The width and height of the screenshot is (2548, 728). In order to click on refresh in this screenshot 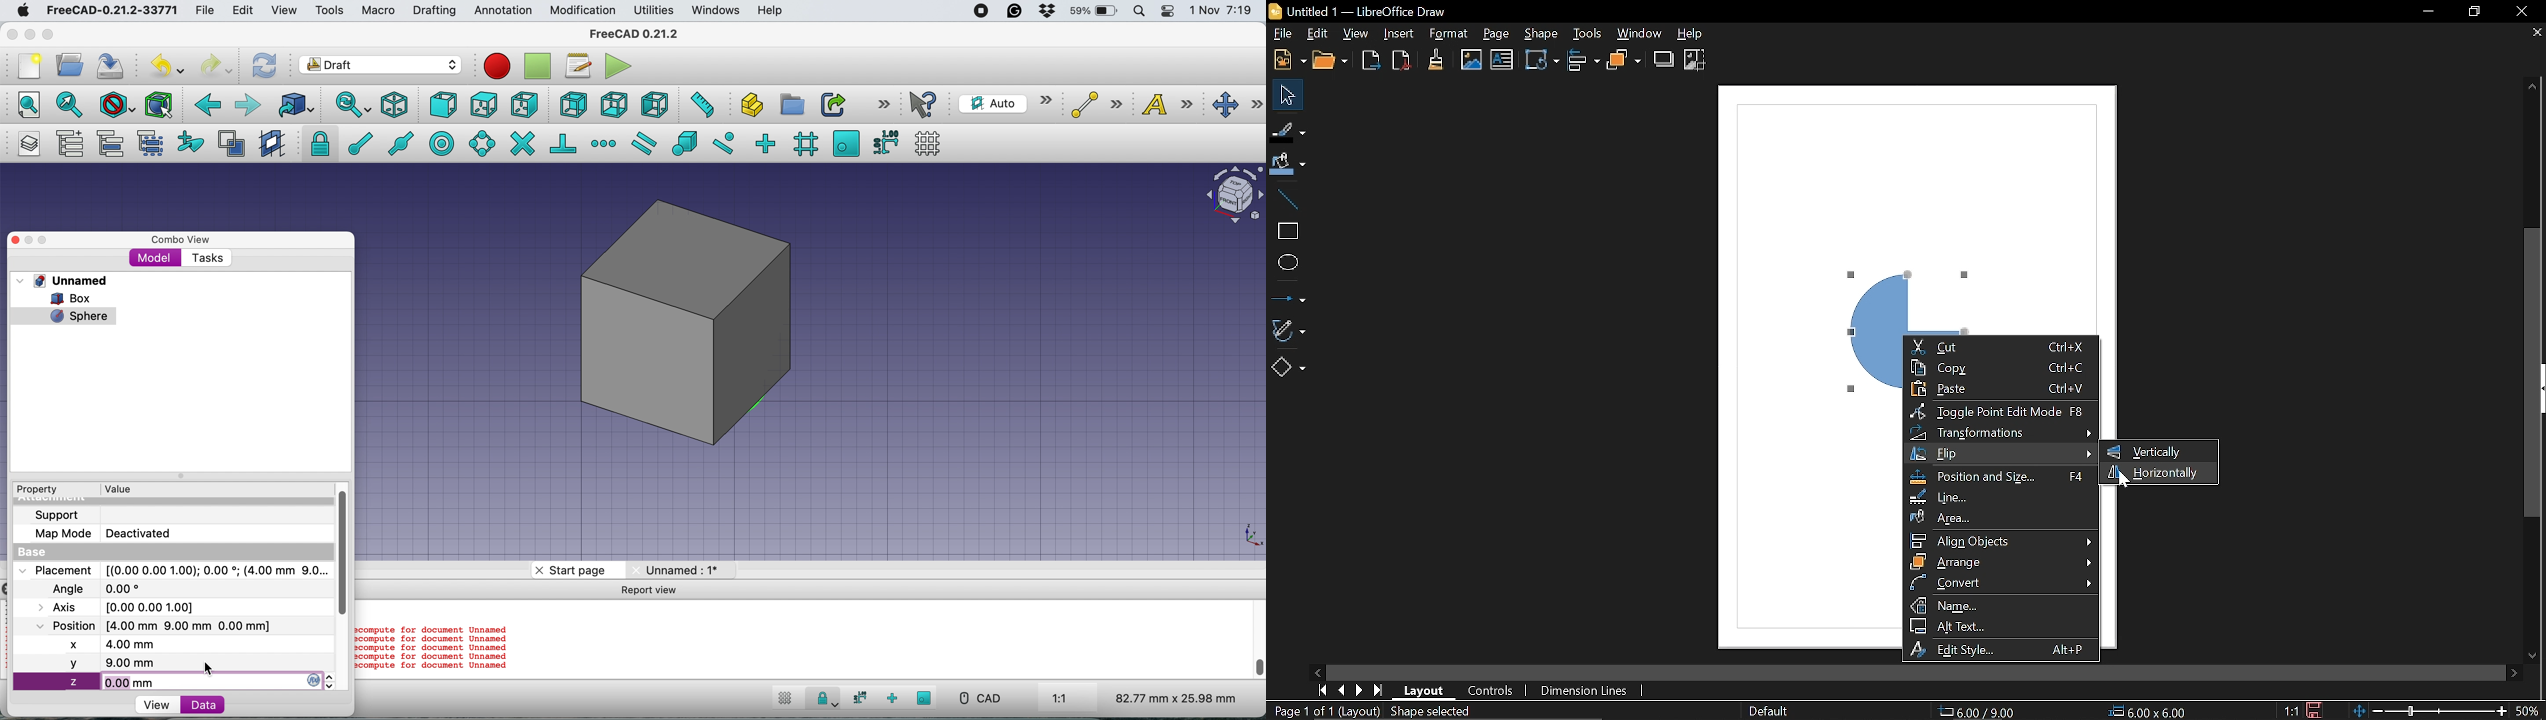, I will do `click(262, 65)`.